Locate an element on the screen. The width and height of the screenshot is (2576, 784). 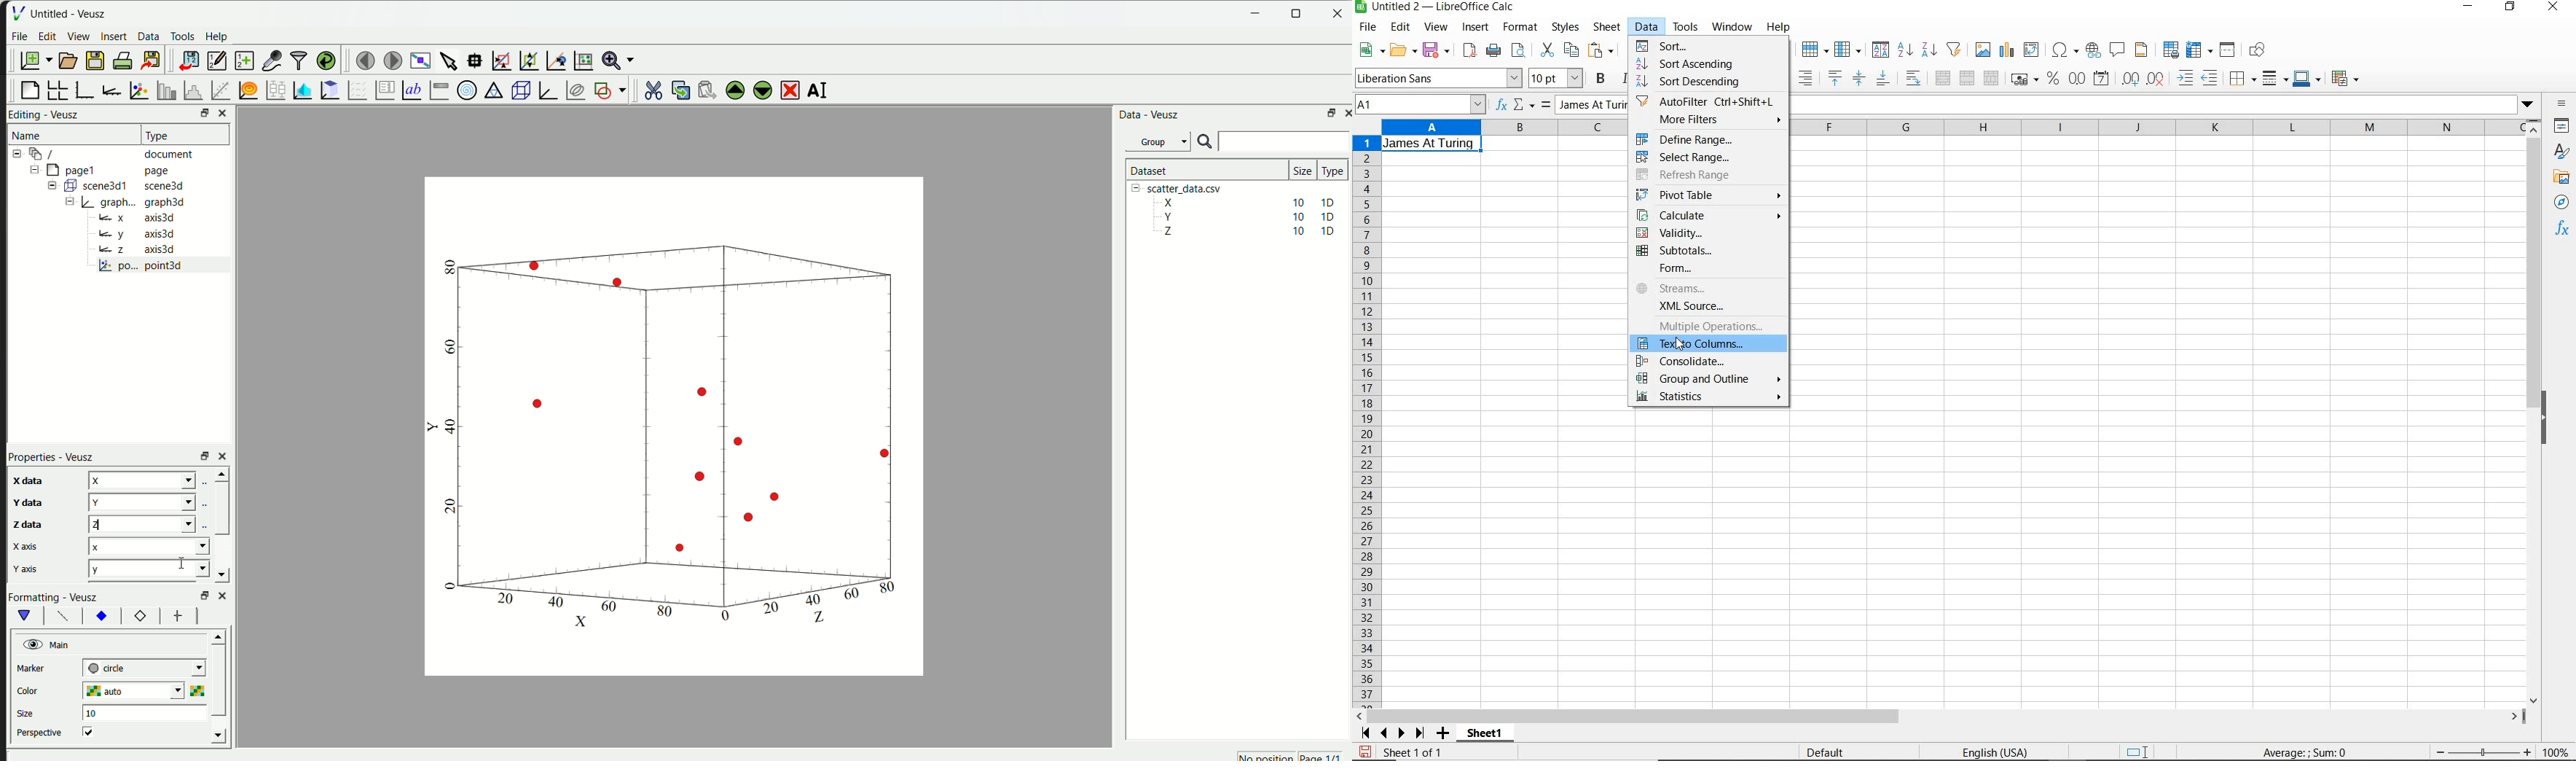
open is located at coordinates (1403, 50).